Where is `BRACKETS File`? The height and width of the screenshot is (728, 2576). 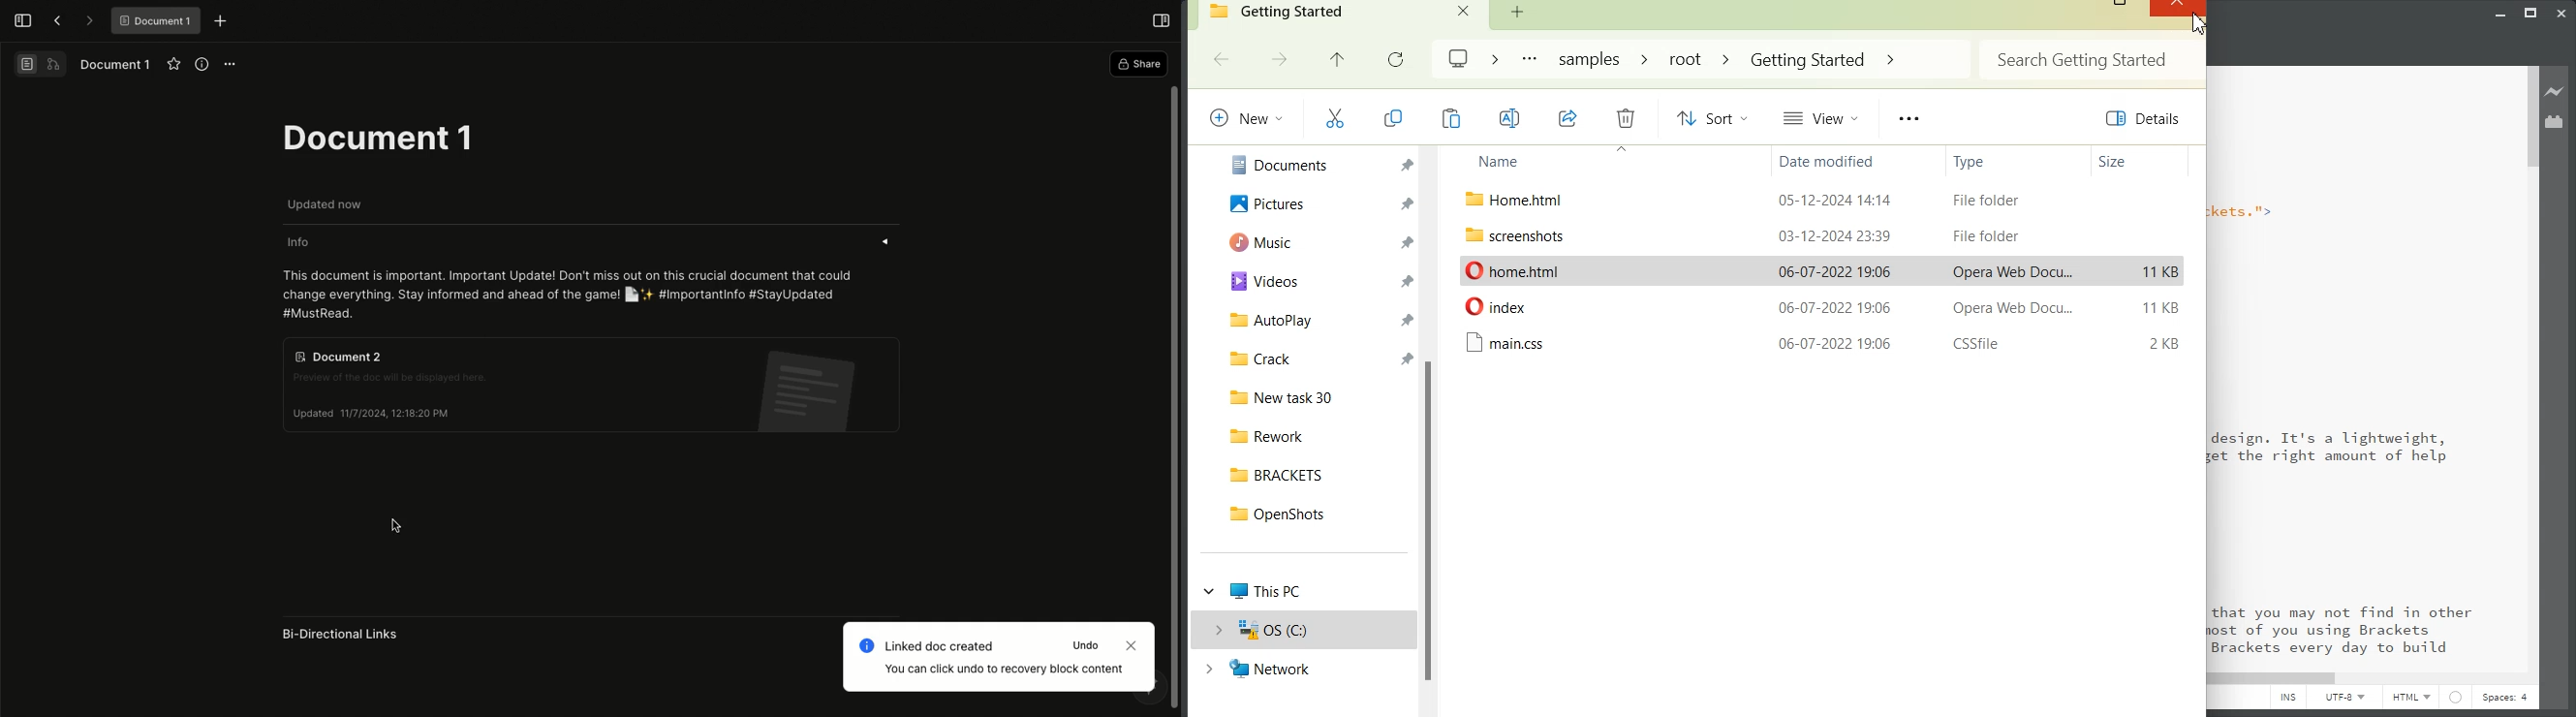 BRACKETS File is located at coordinates (1317, 475).